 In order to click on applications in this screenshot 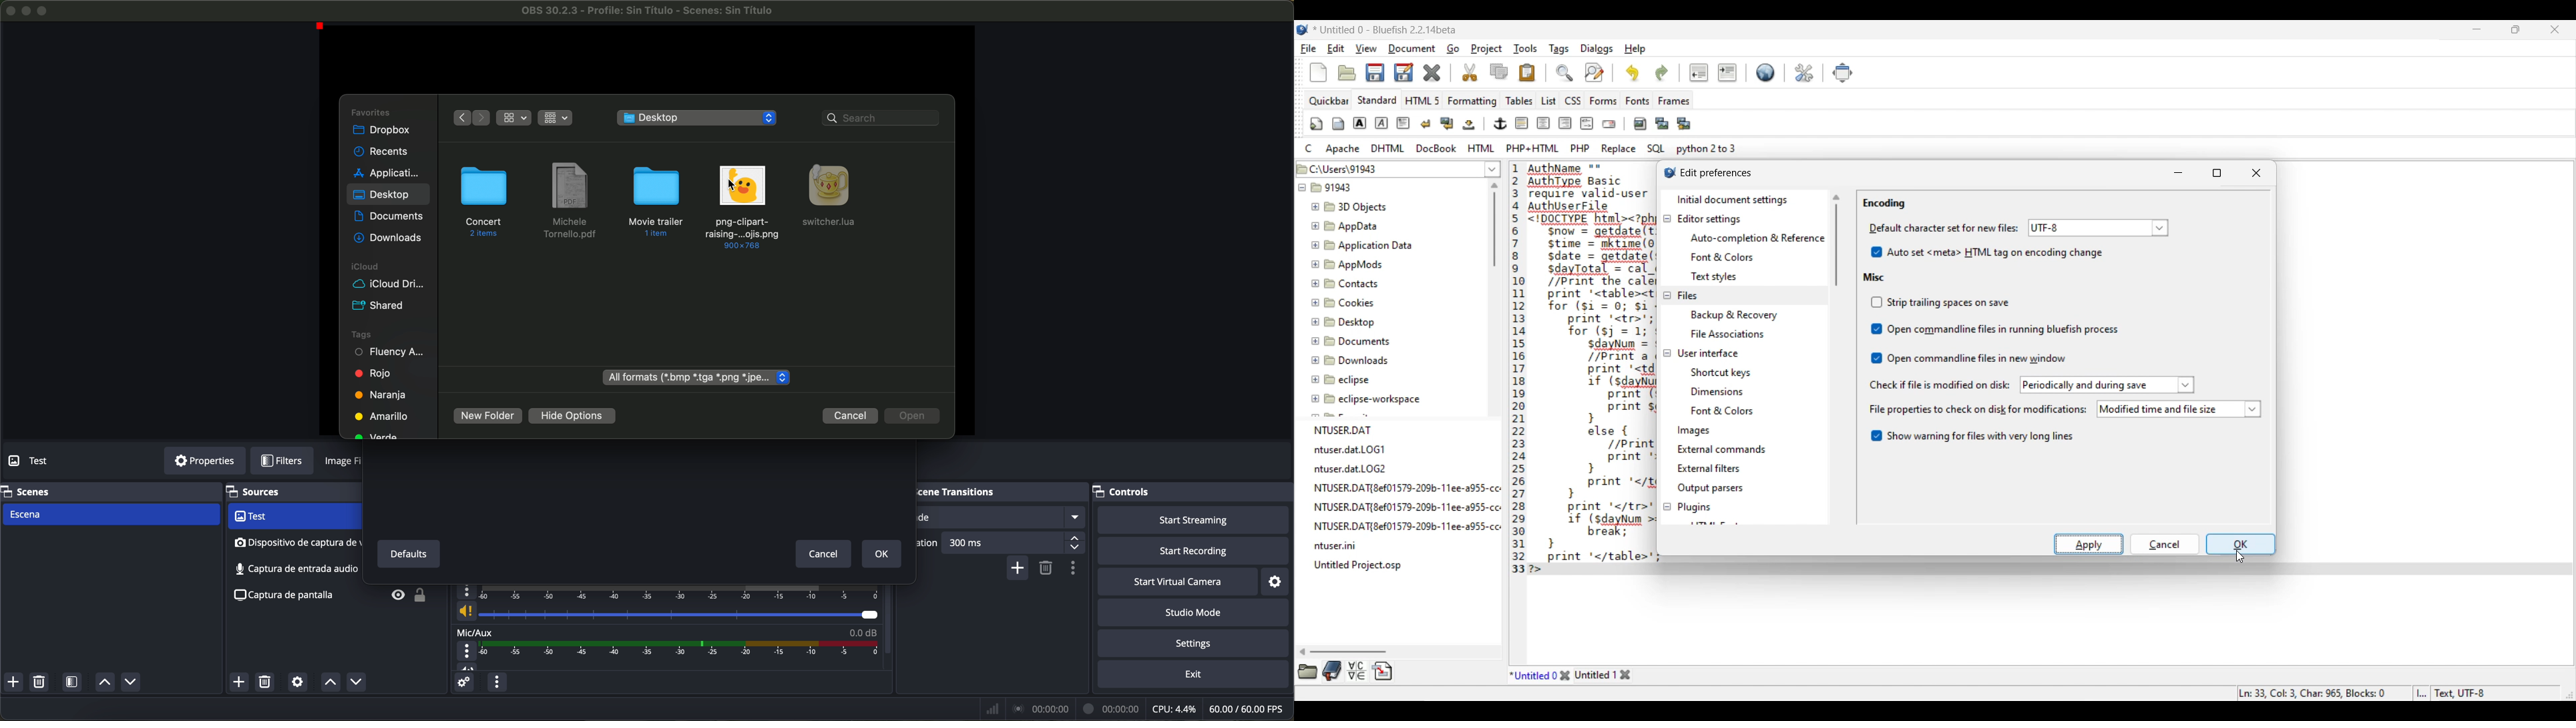, I will do `click(386, 172)`.